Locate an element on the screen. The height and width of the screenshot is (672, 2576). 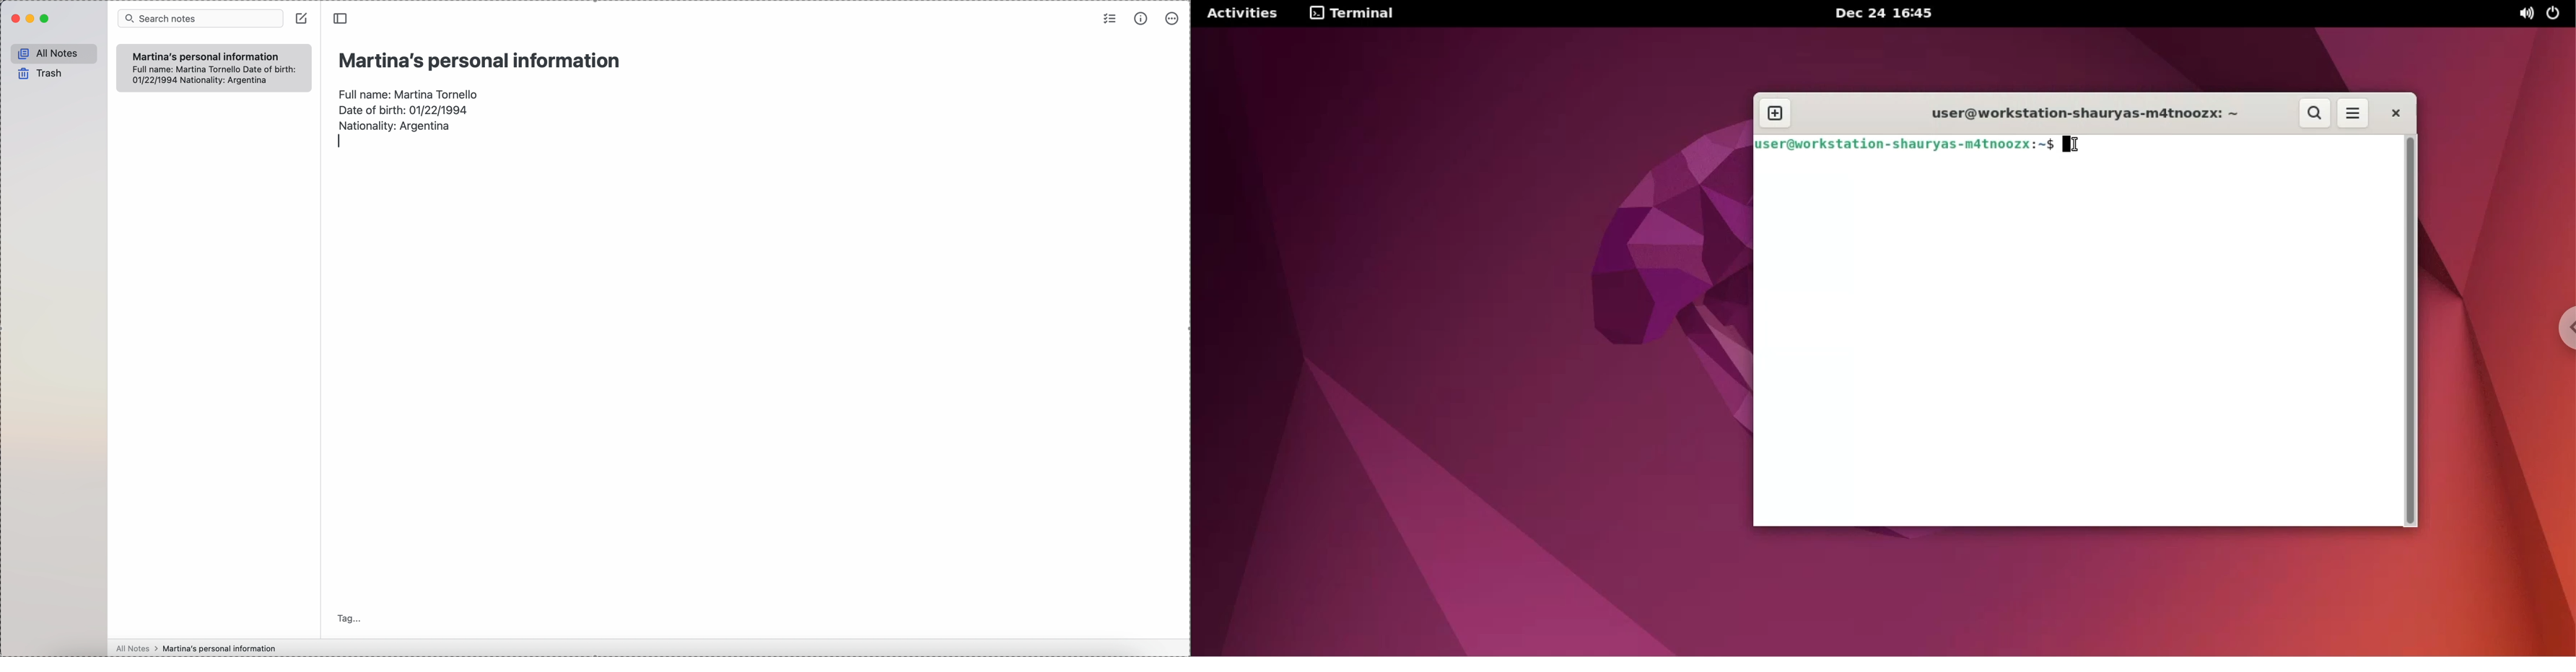
Martina's personal information Full name: Martina Tornello date of birth: 01/22/1994 Nationality: Argentina is located at coordinates (213, 67).